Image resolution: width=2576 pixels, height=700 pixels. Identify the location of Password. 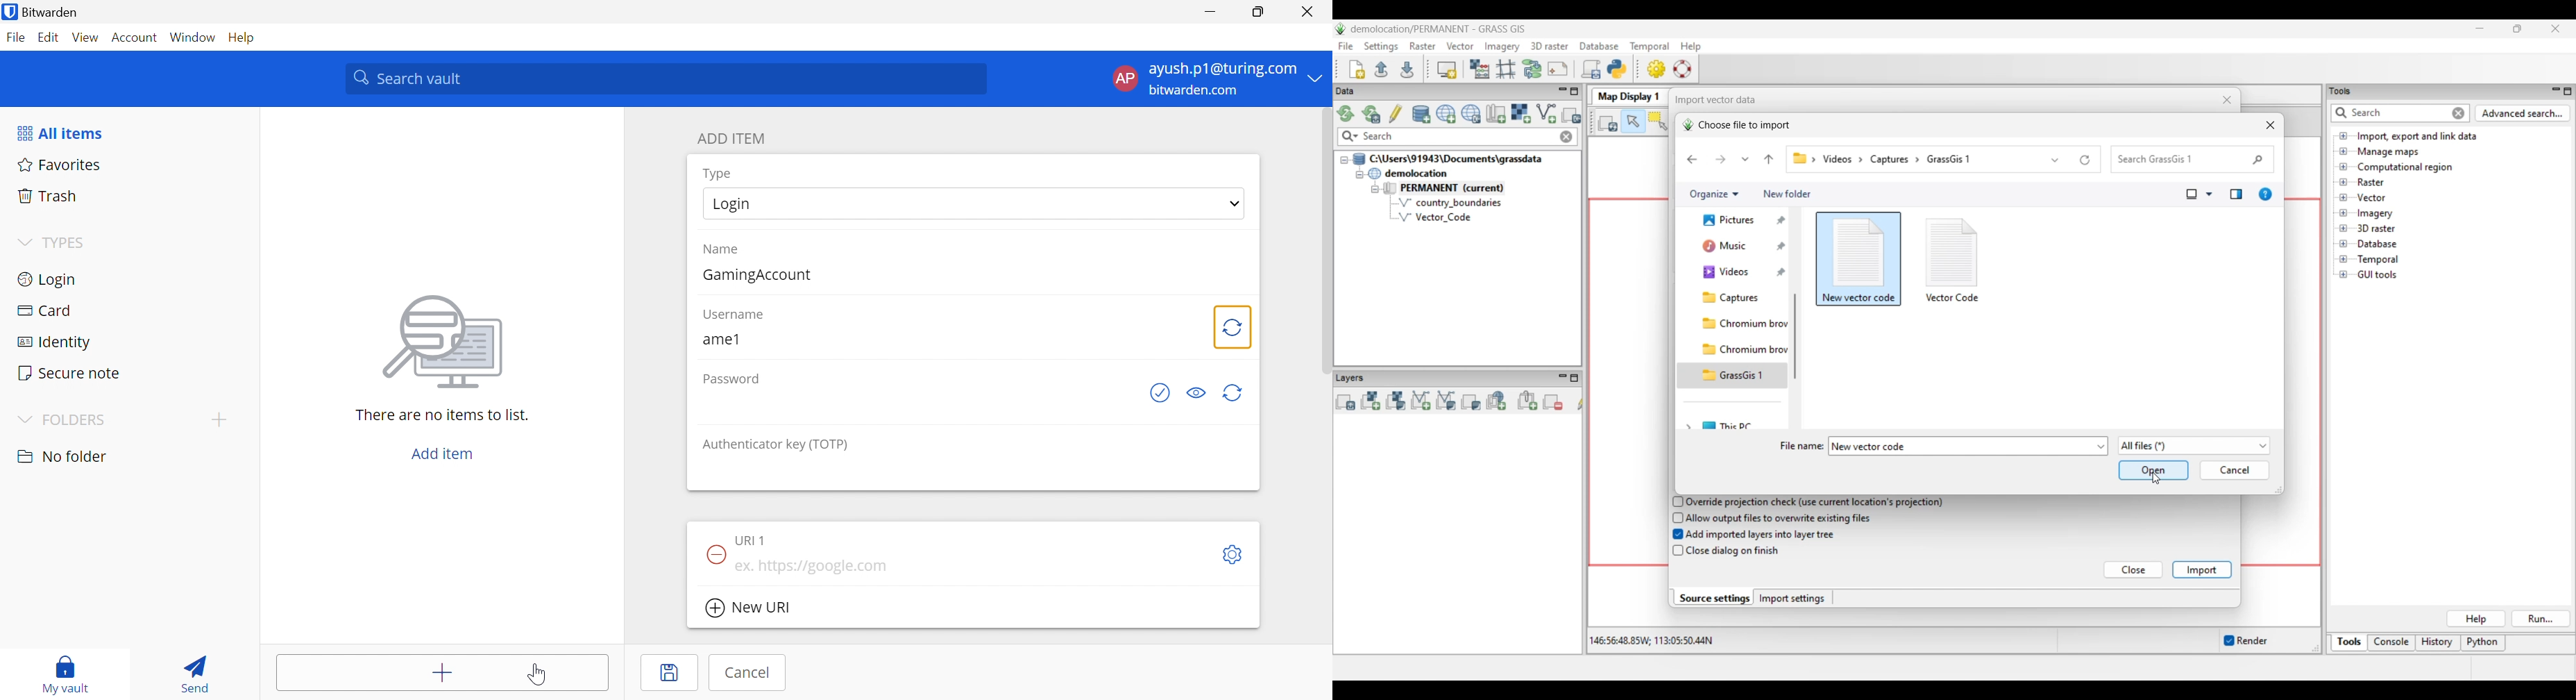
(729, 380).